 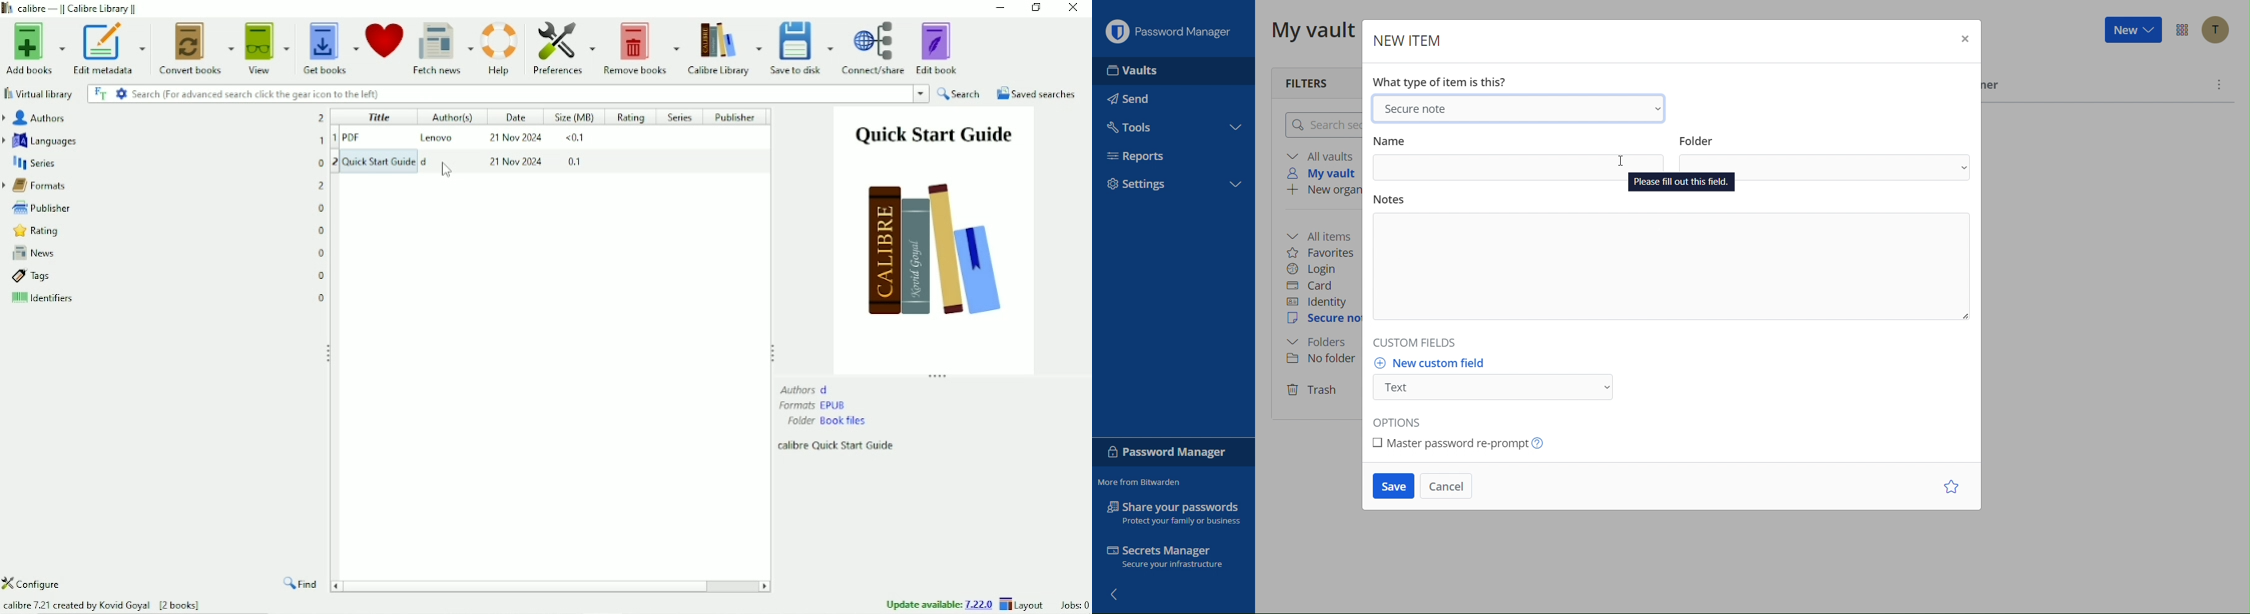 What do you see at coordinates (1995, 87) in the screenshot?
I see `Owner` at bounding box center [1995, 87].